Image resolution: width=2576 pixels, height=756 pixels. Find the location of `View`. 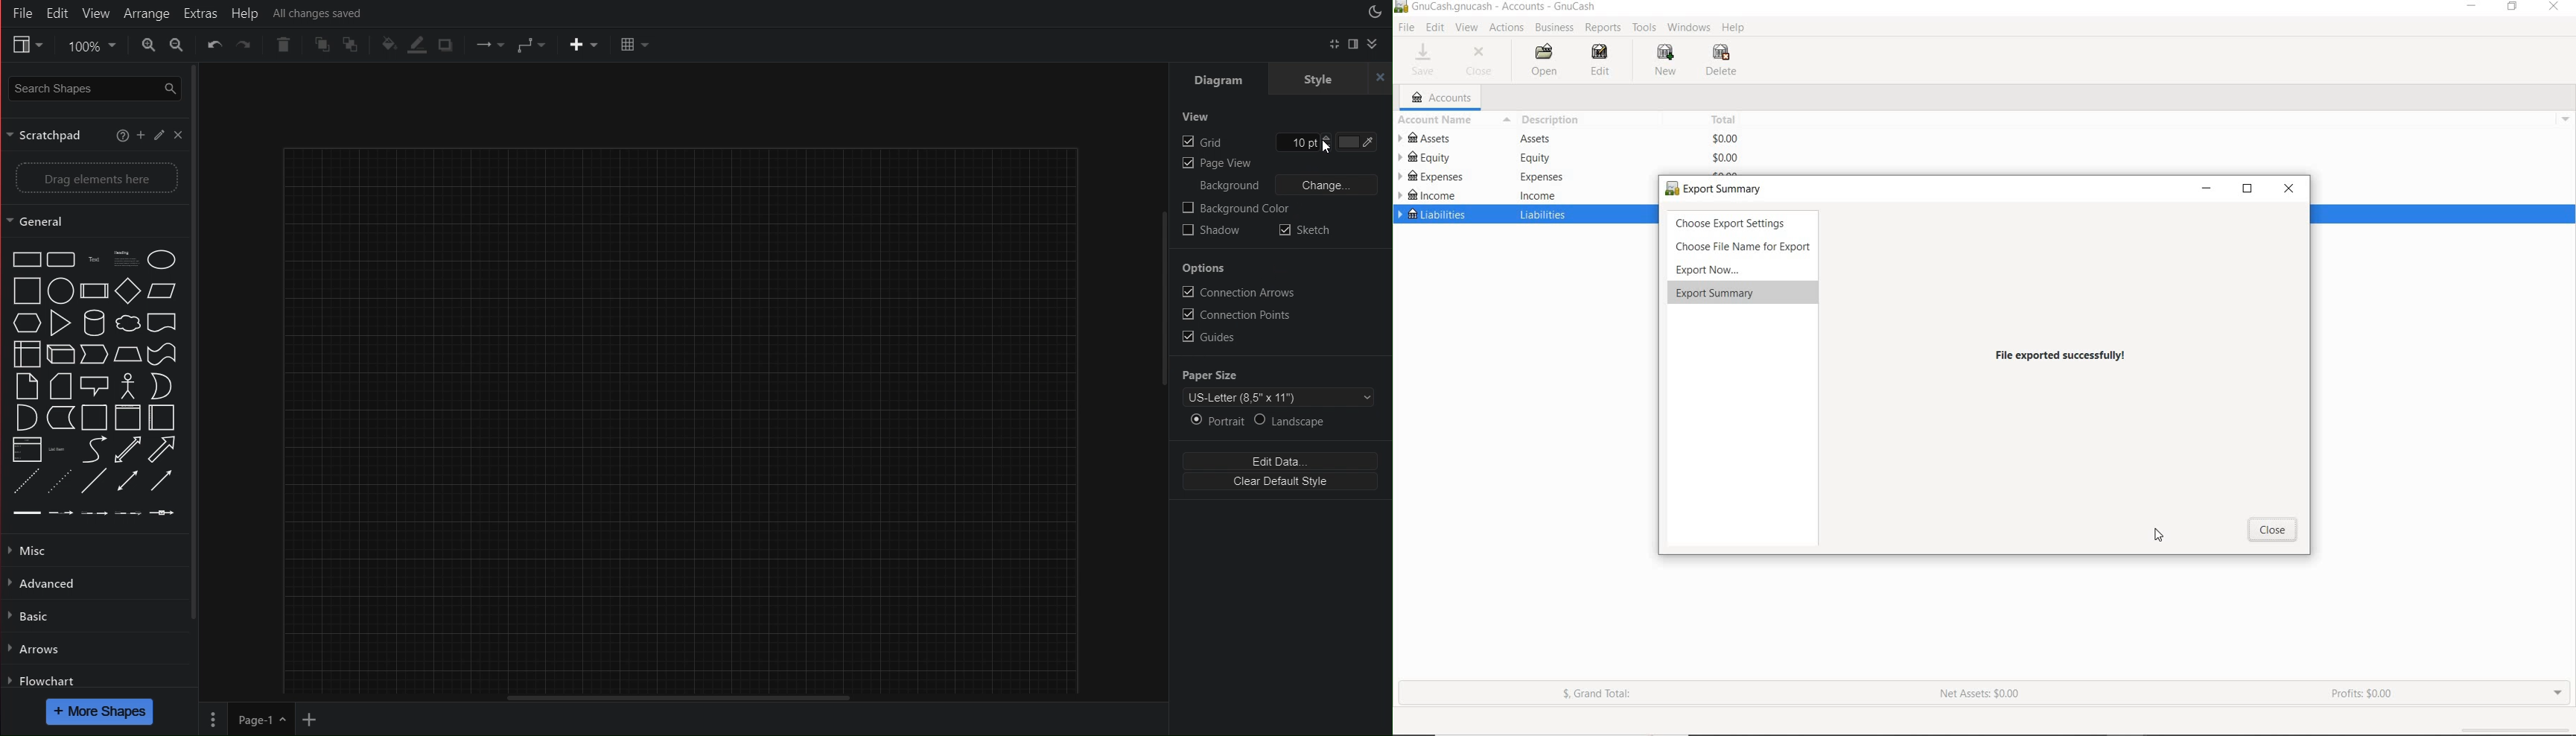

View is located at coordinates (96, 13).